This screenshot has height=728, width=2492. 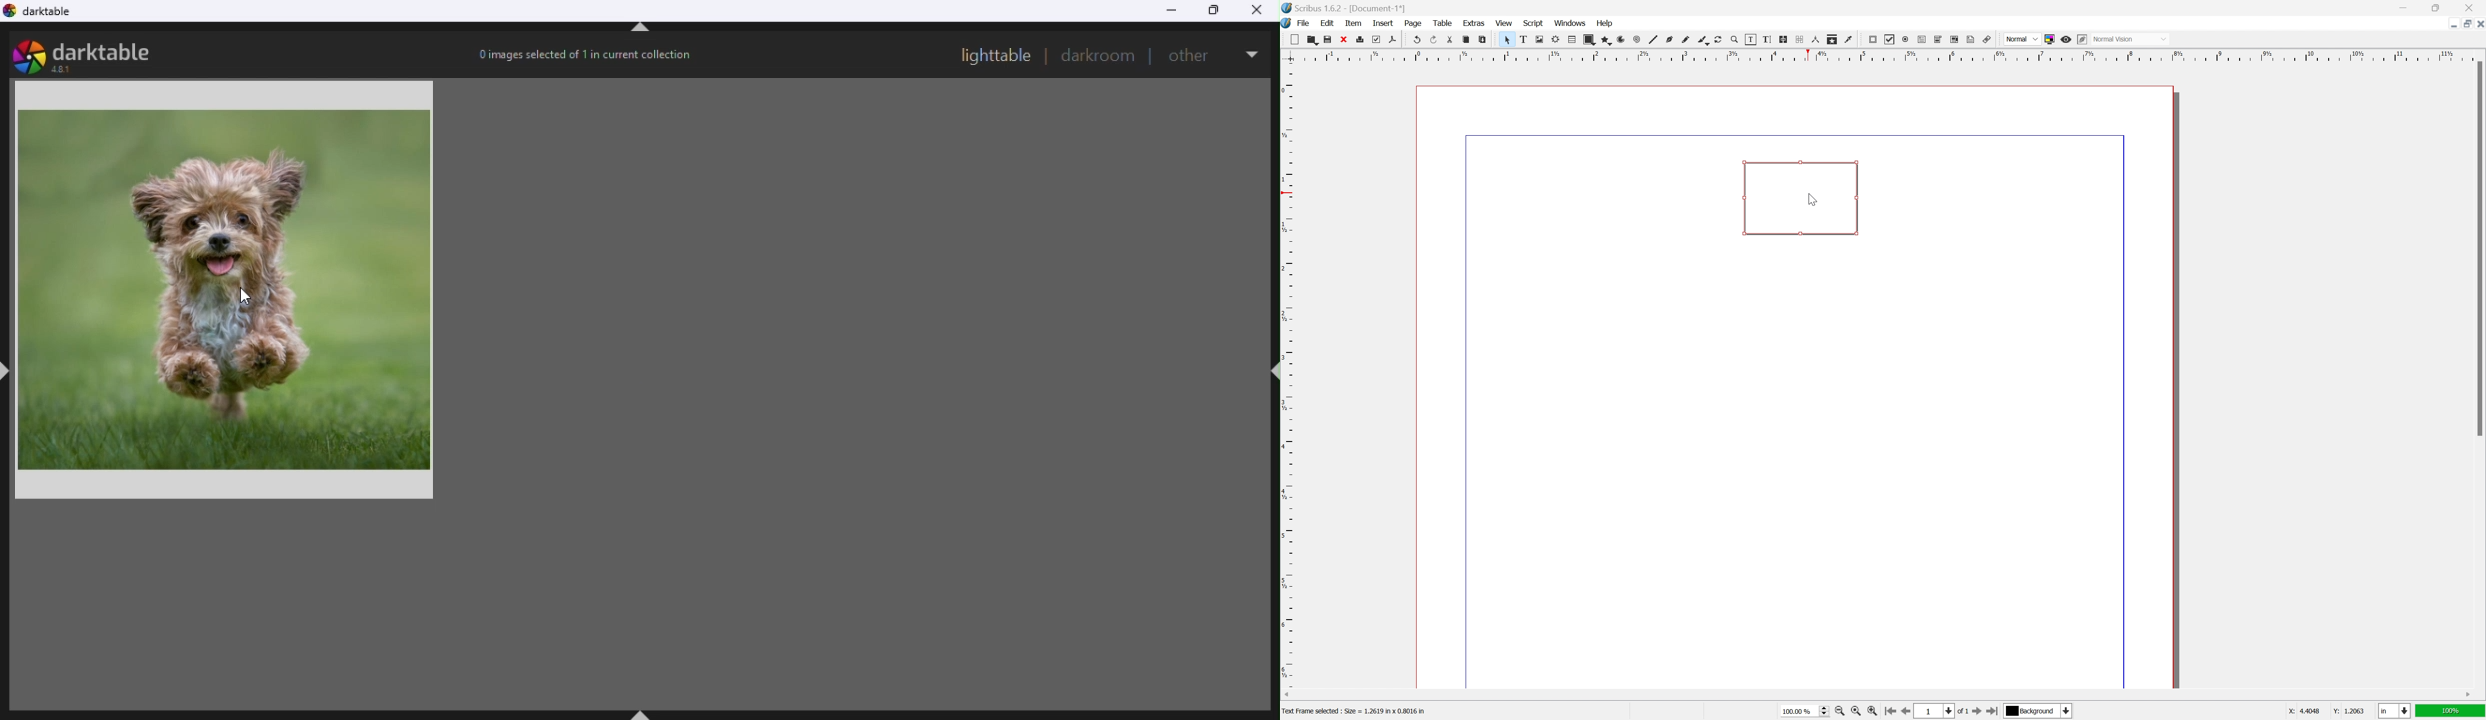 I want to click on Light table, so click(x=996, y=55).